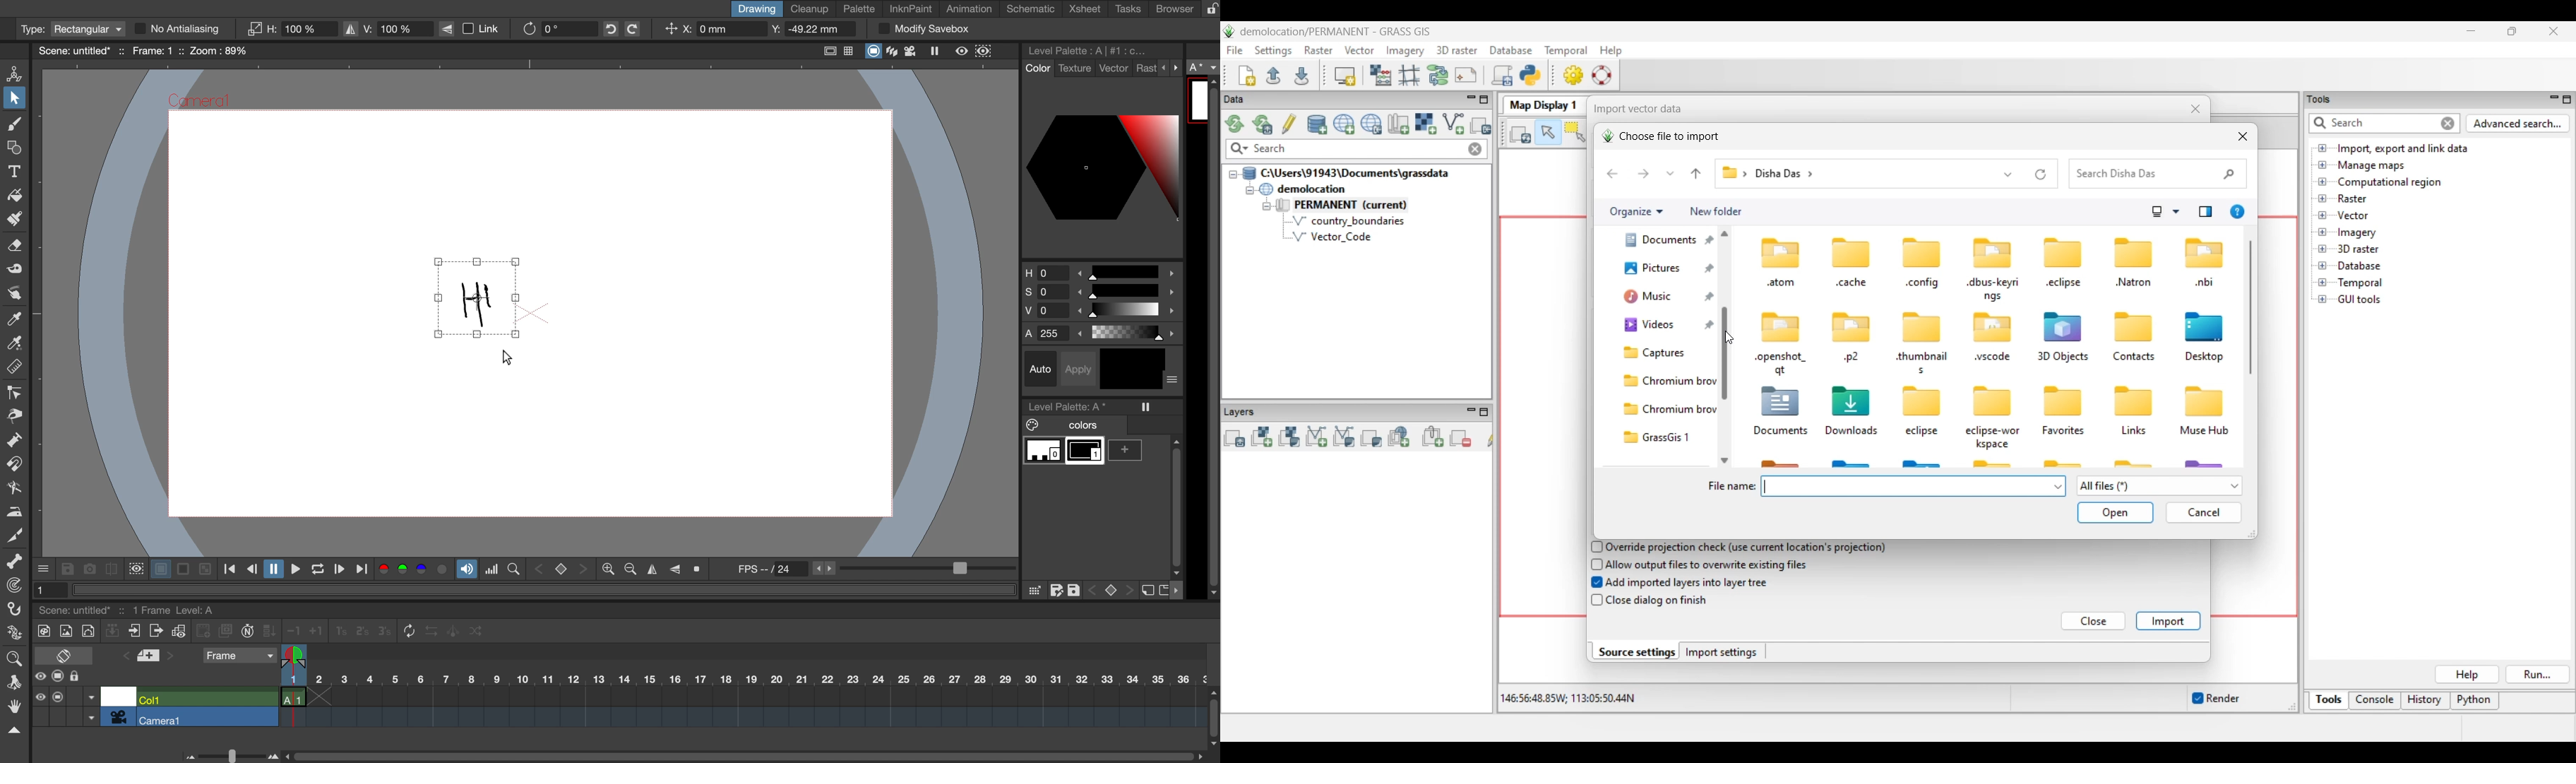  What do you see at coordinates (973, 10) in the screenshot?
I see `animation` at bounding box center [973, 10].